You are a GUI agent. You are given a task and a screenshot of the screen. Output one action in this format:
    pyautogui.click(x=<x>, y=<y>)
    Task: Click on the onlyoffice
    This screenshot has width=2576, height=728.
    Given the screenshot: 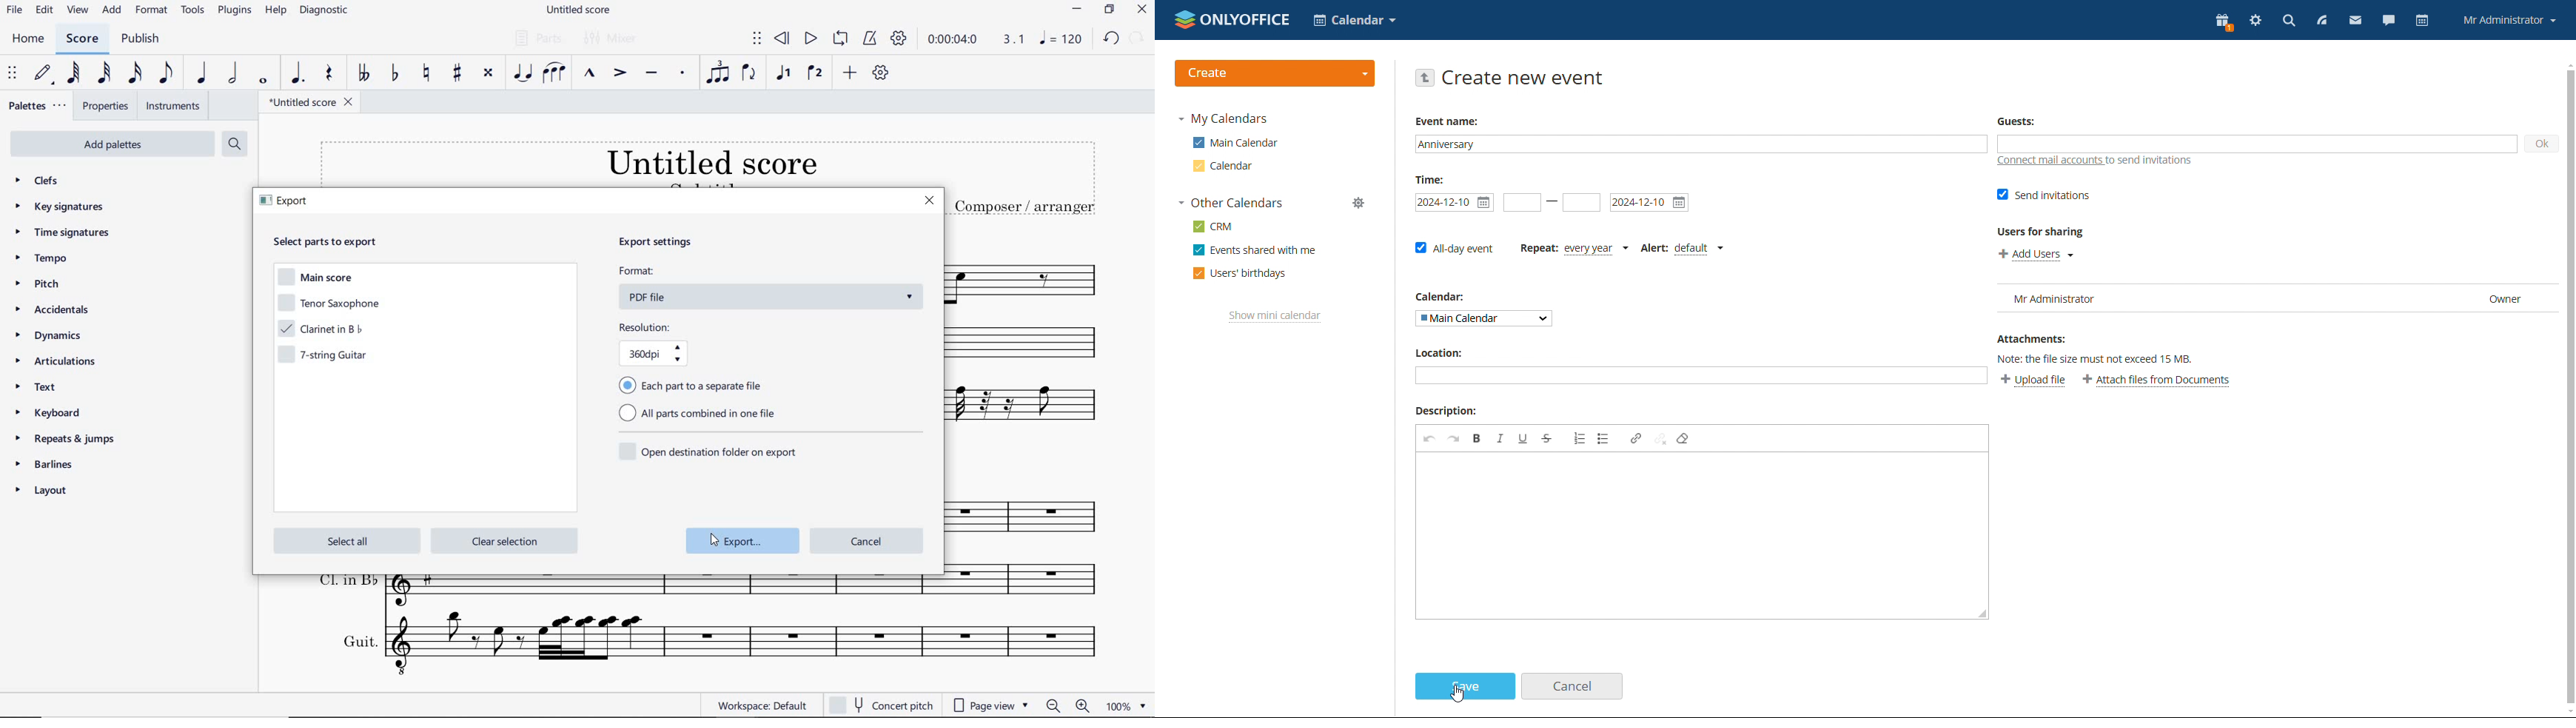 What is the action you would take?
    pyautogui.click(x=1247, y=19)
    